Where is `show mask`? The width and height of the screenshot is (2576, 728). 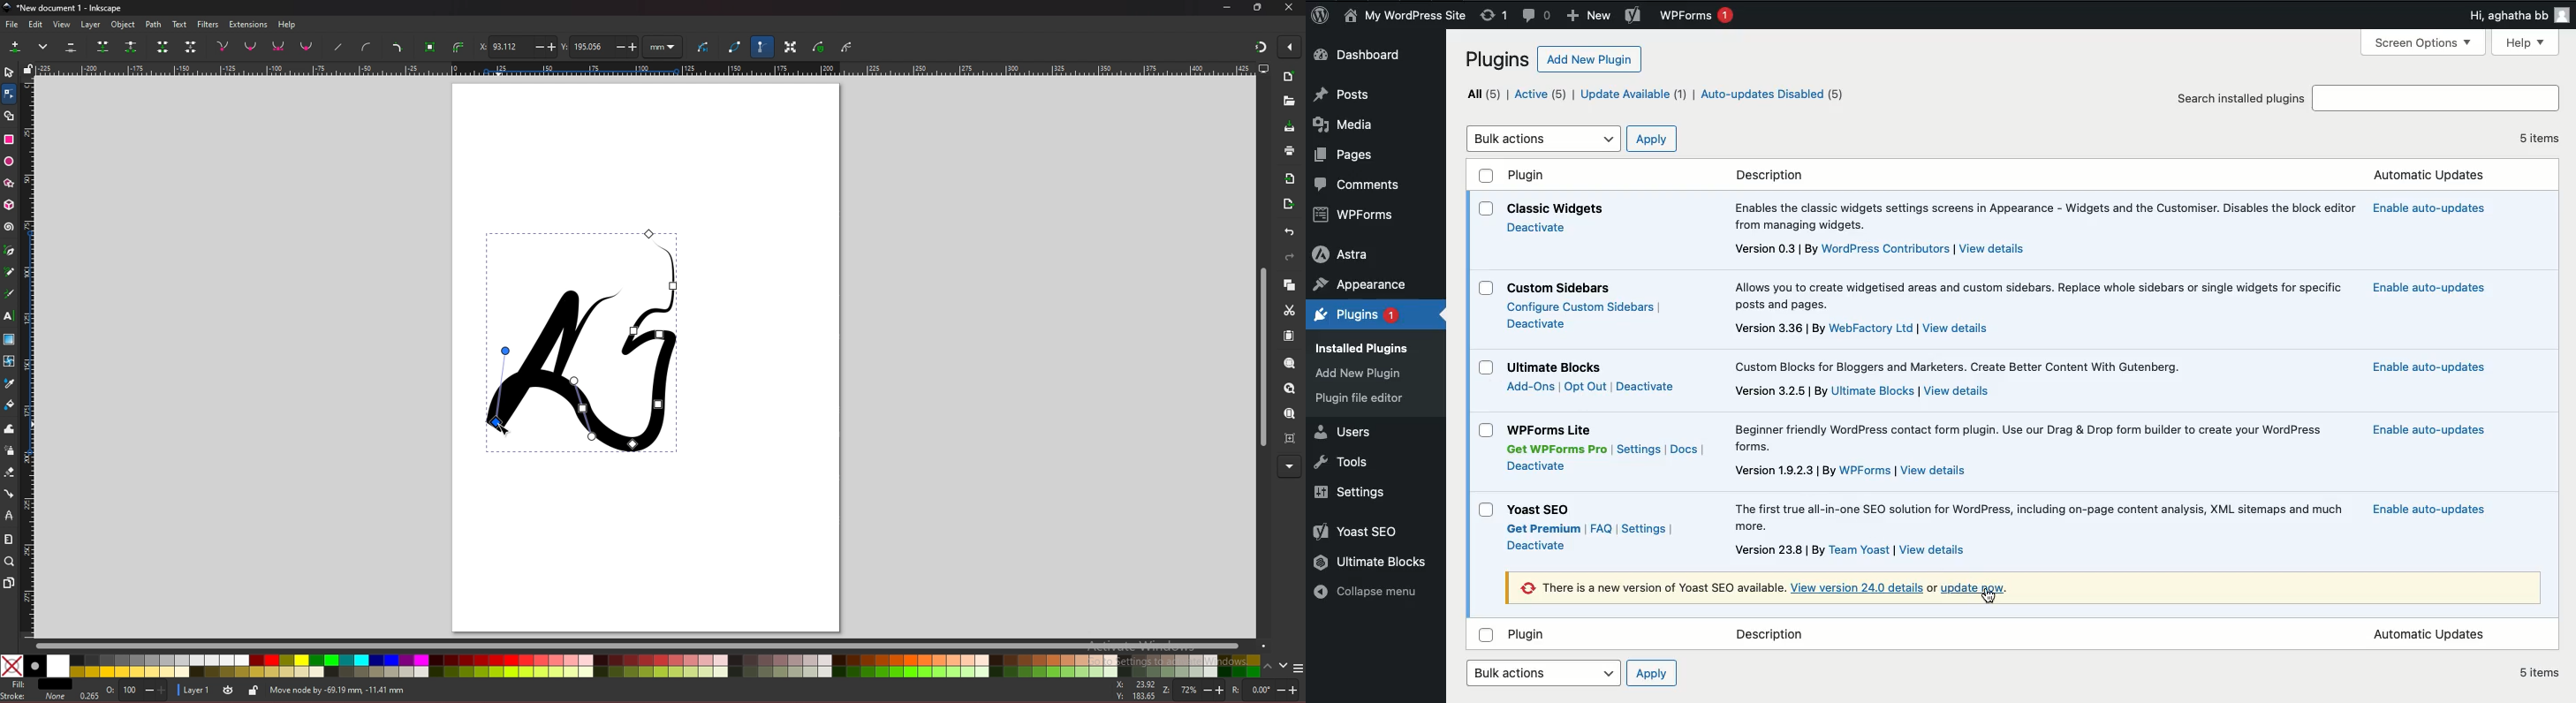
show mask is located at coordinates (819, 46).